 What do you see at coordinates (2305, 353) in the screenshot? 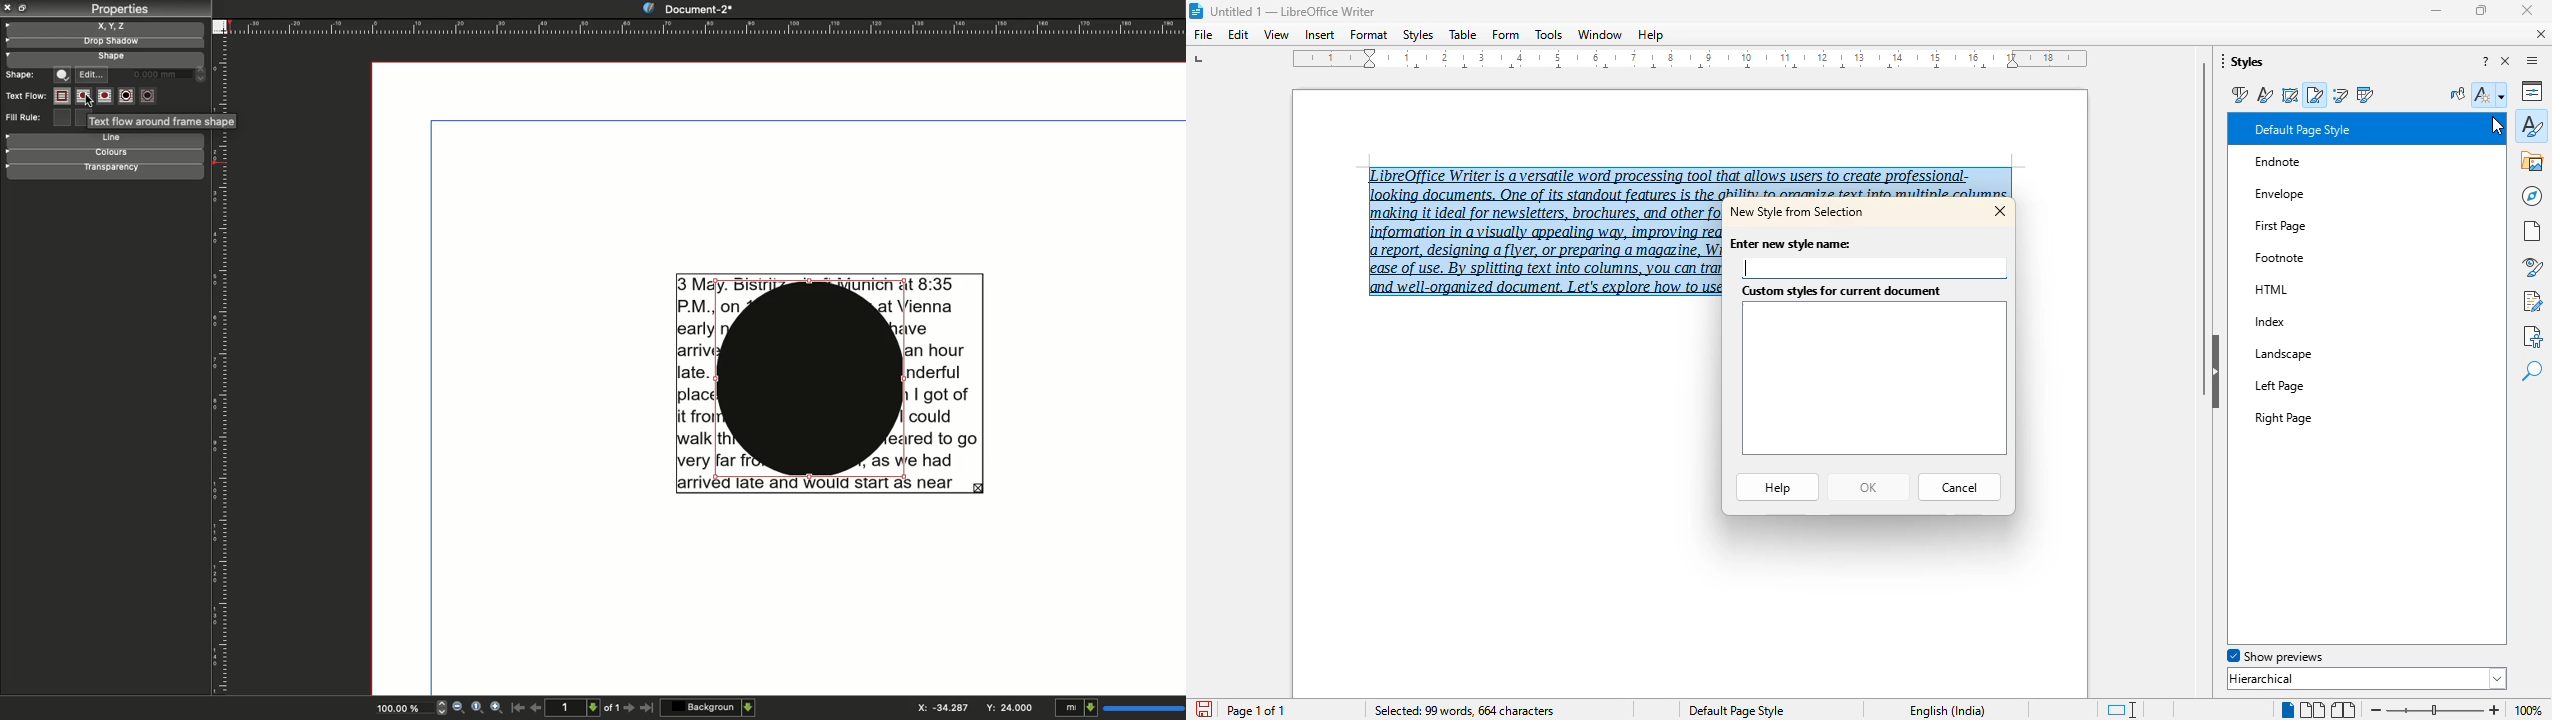
I see ` Landscape` at bounding box center [2305, 353].